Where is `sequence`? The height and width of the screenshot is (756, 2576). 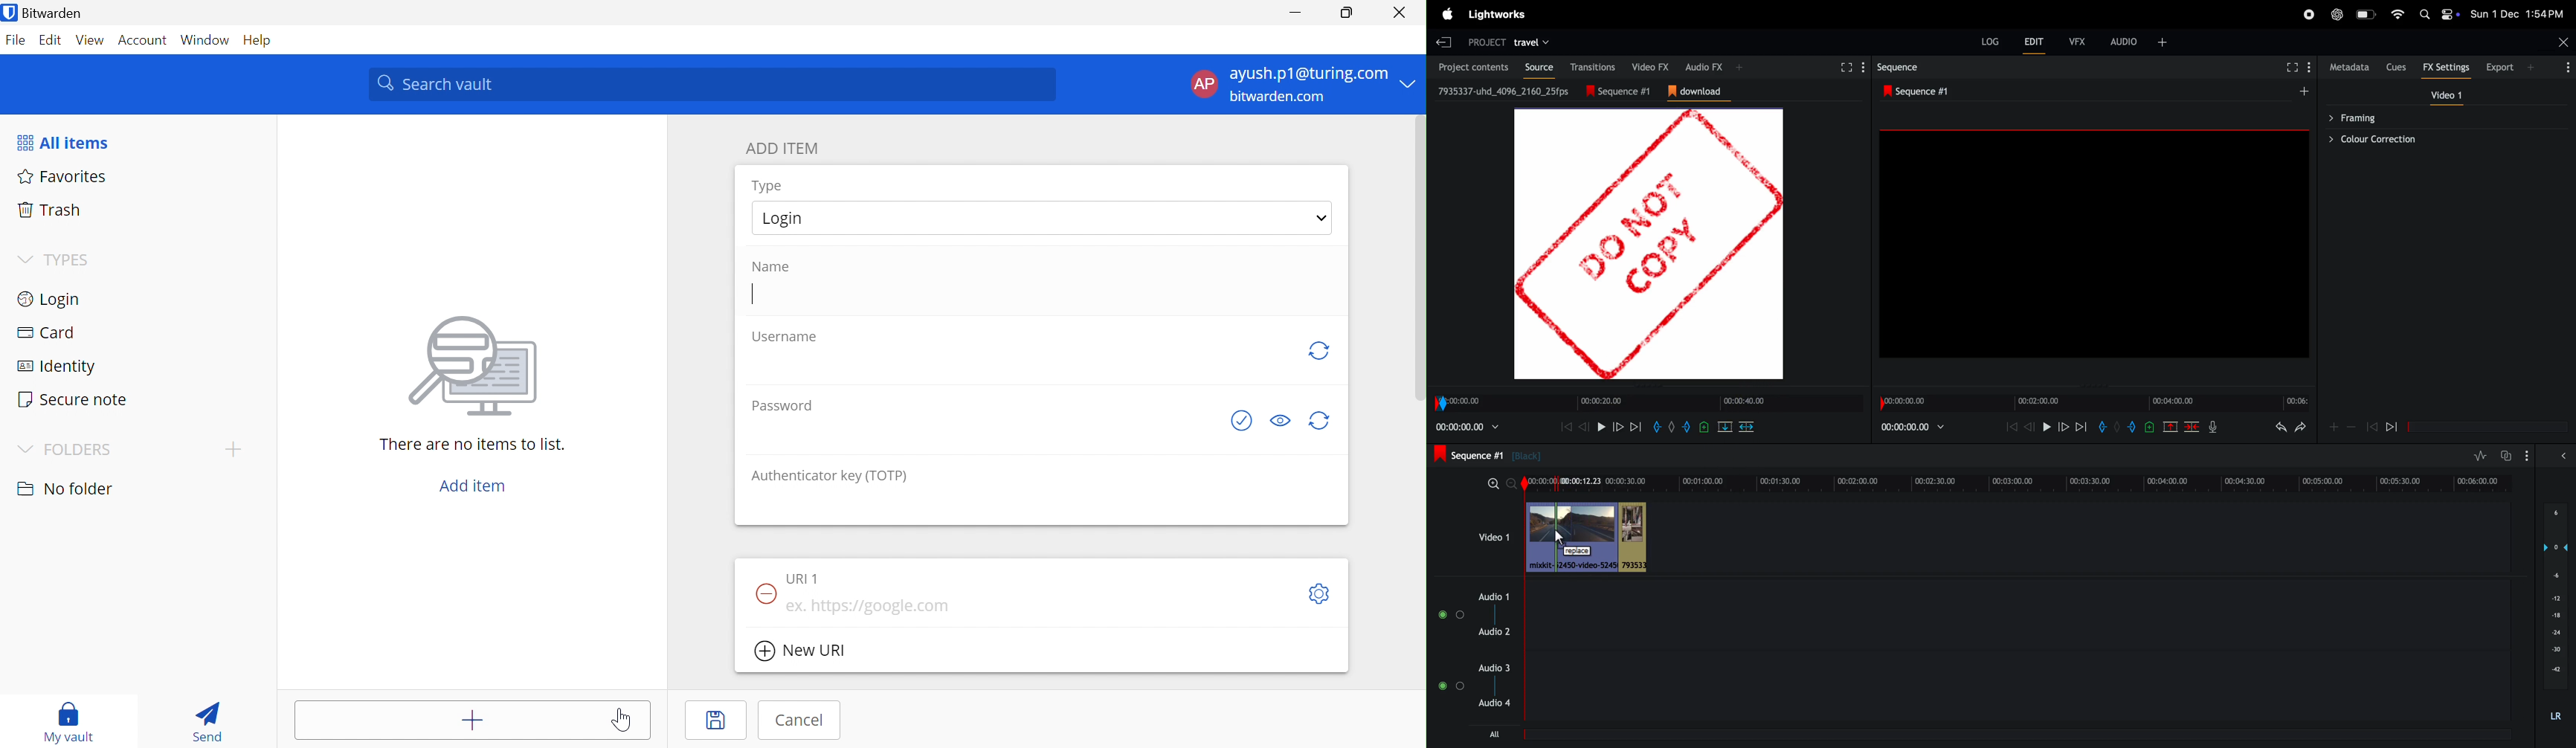 sequence is located at coordinates (1900, 67).